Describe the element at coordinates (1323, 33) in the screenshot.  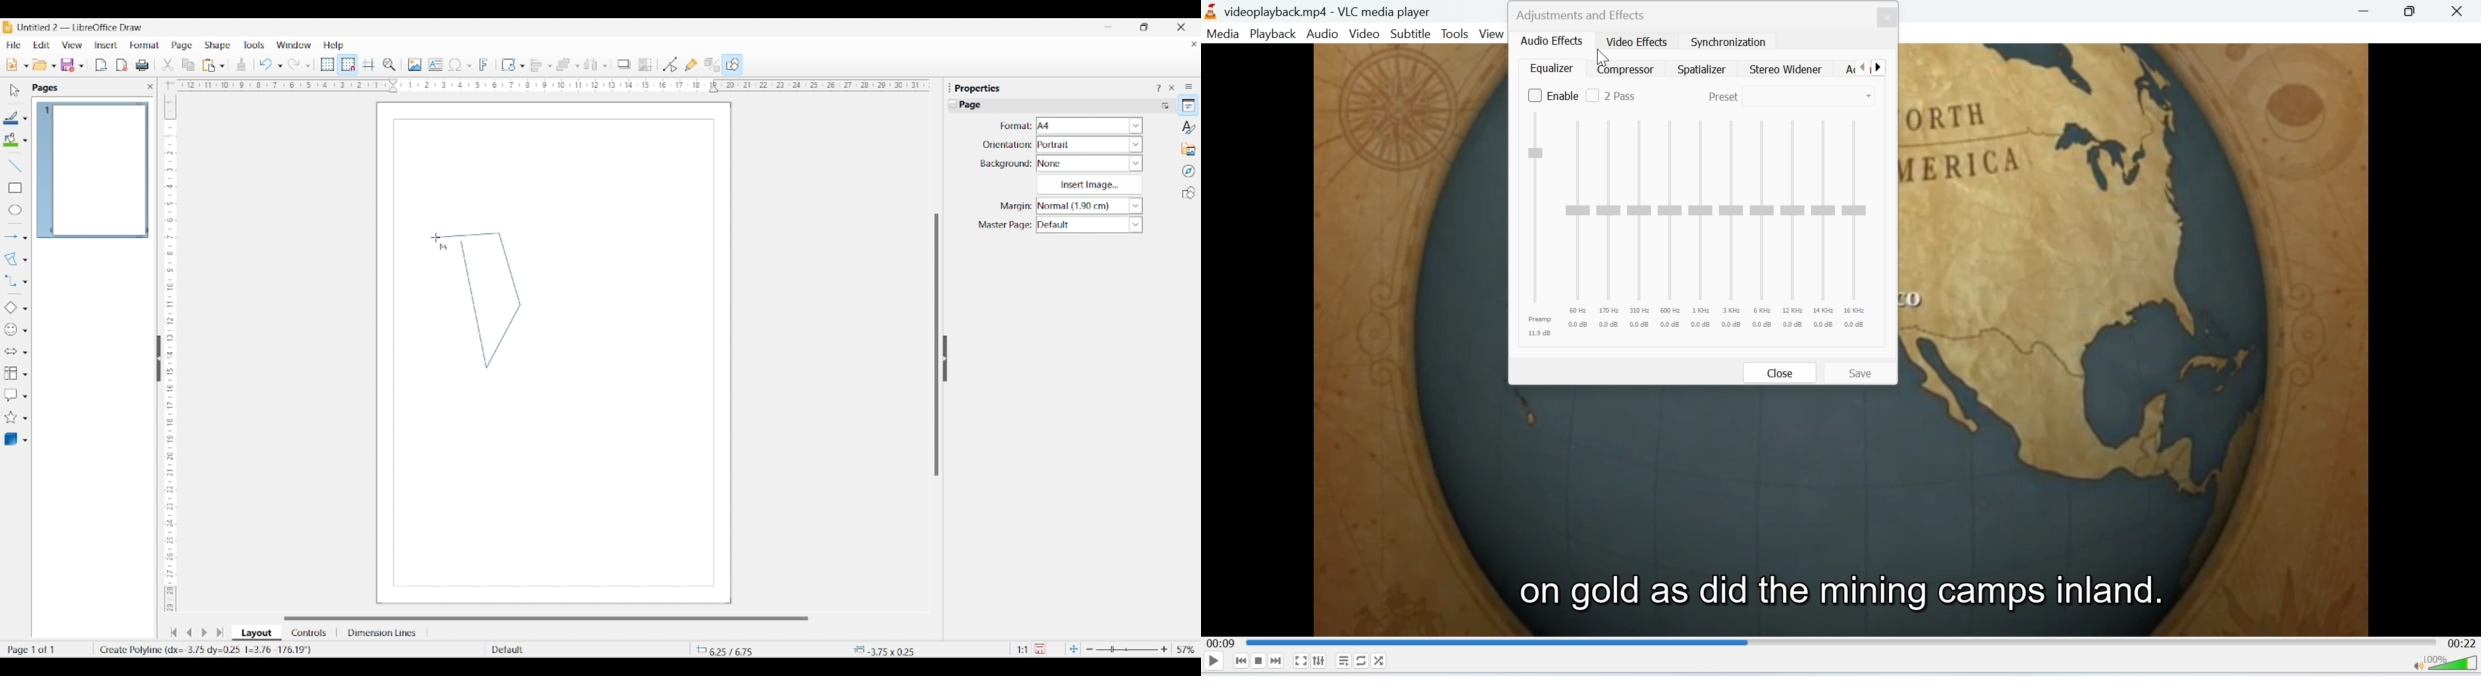
I see `Audio` at that location.